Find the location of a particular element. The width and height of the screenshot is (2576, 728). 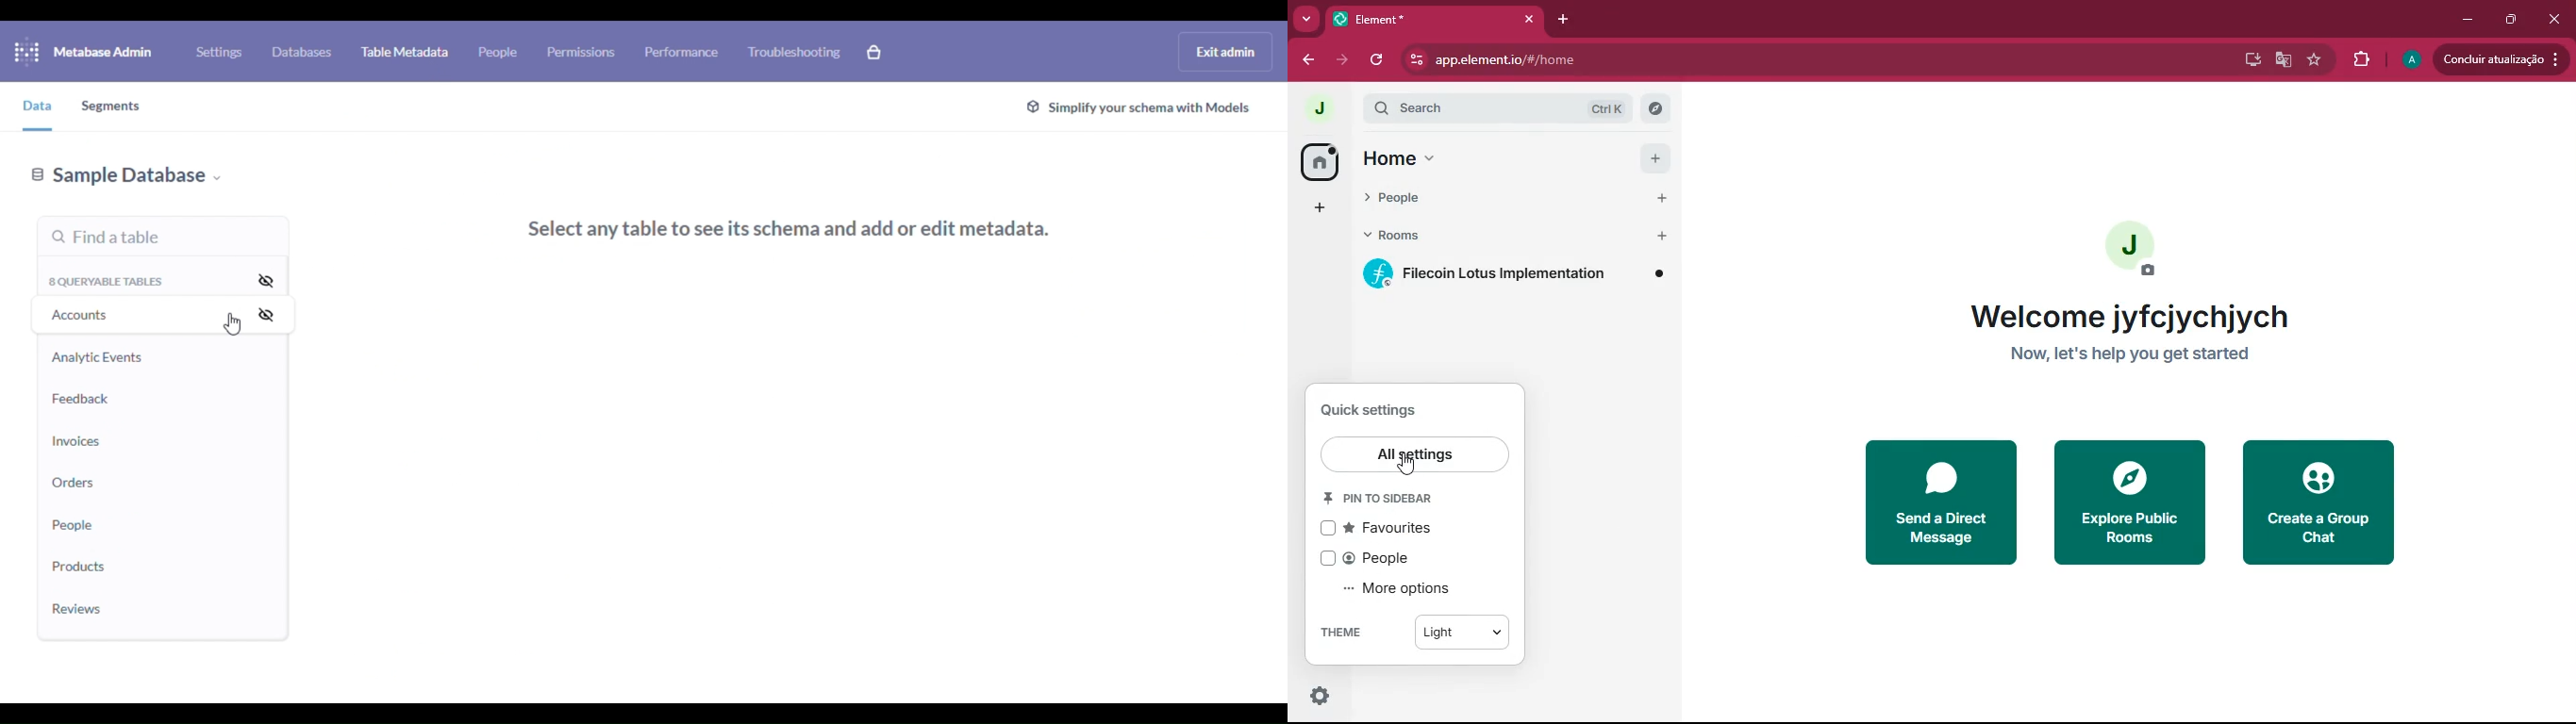

add button is located at coordinates (1662, 196).